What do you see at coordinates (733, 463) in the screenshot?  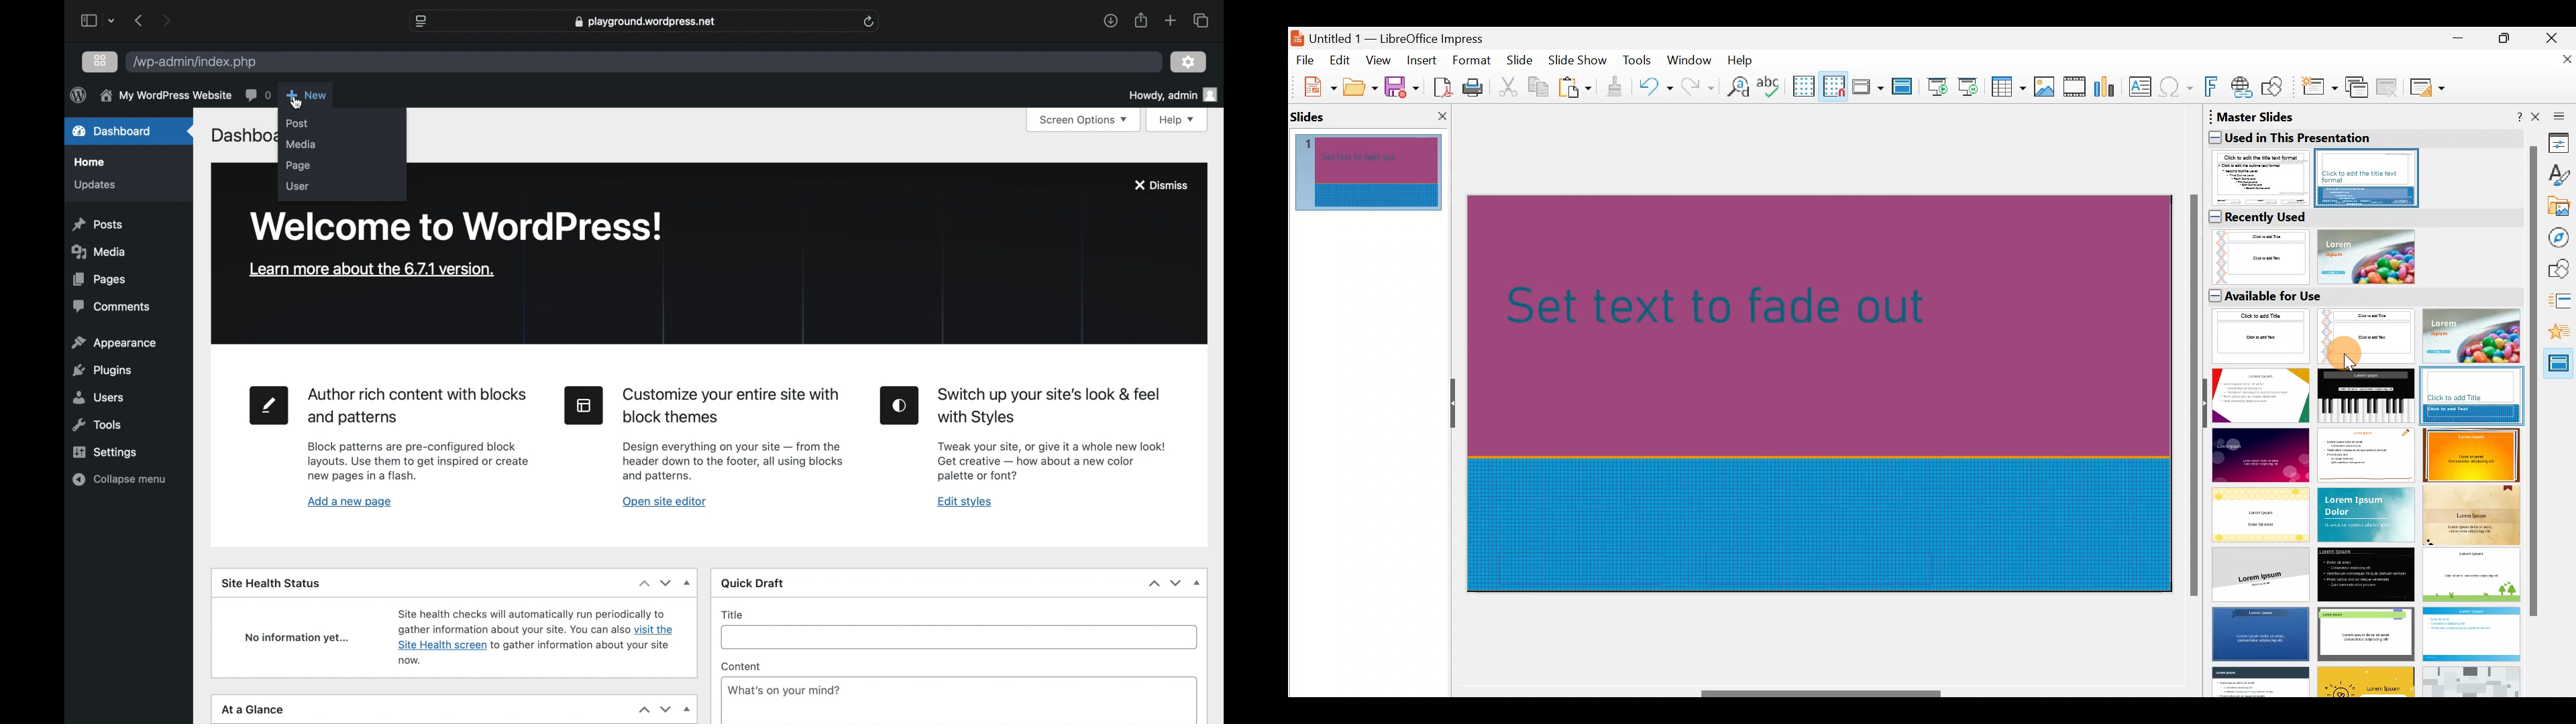 I see `site editor tool information` at bounding box center [733, 463].